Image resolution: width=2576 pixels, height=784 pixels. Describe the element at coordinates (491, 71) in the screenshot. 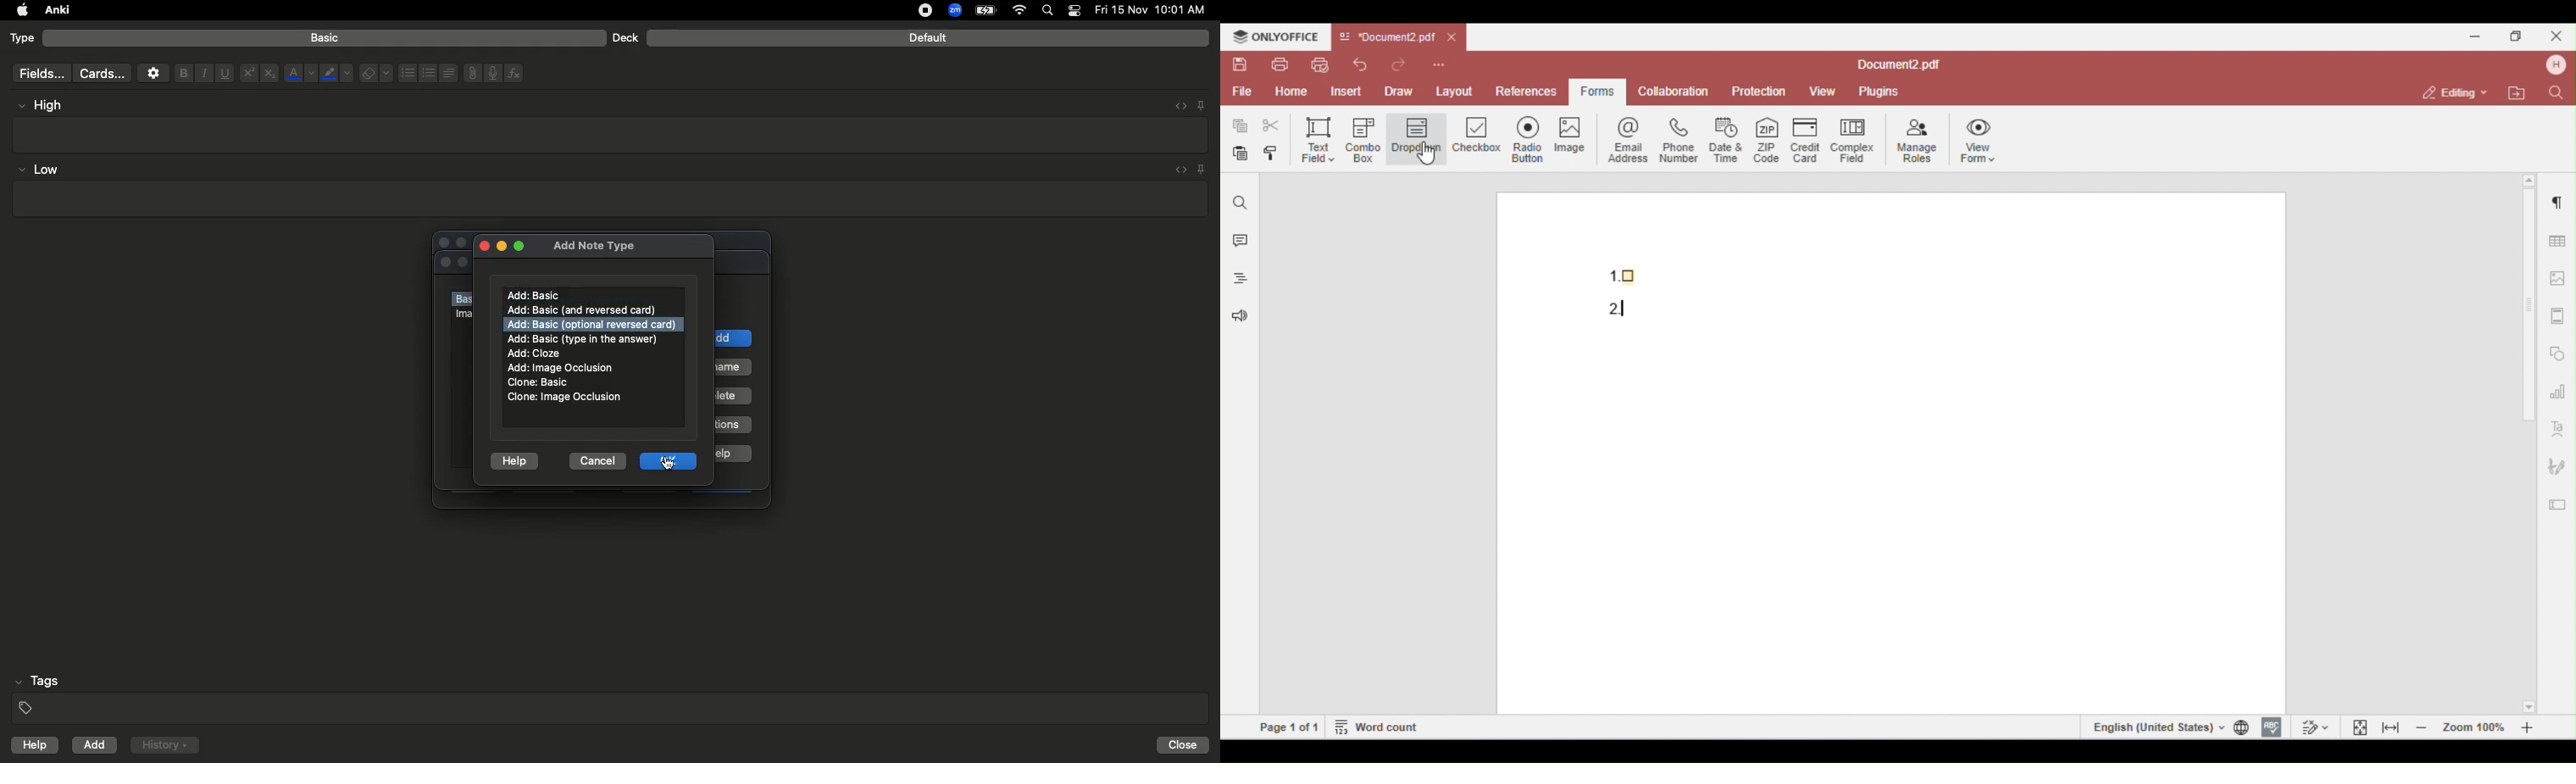

I see `Voice recorder` at that location.